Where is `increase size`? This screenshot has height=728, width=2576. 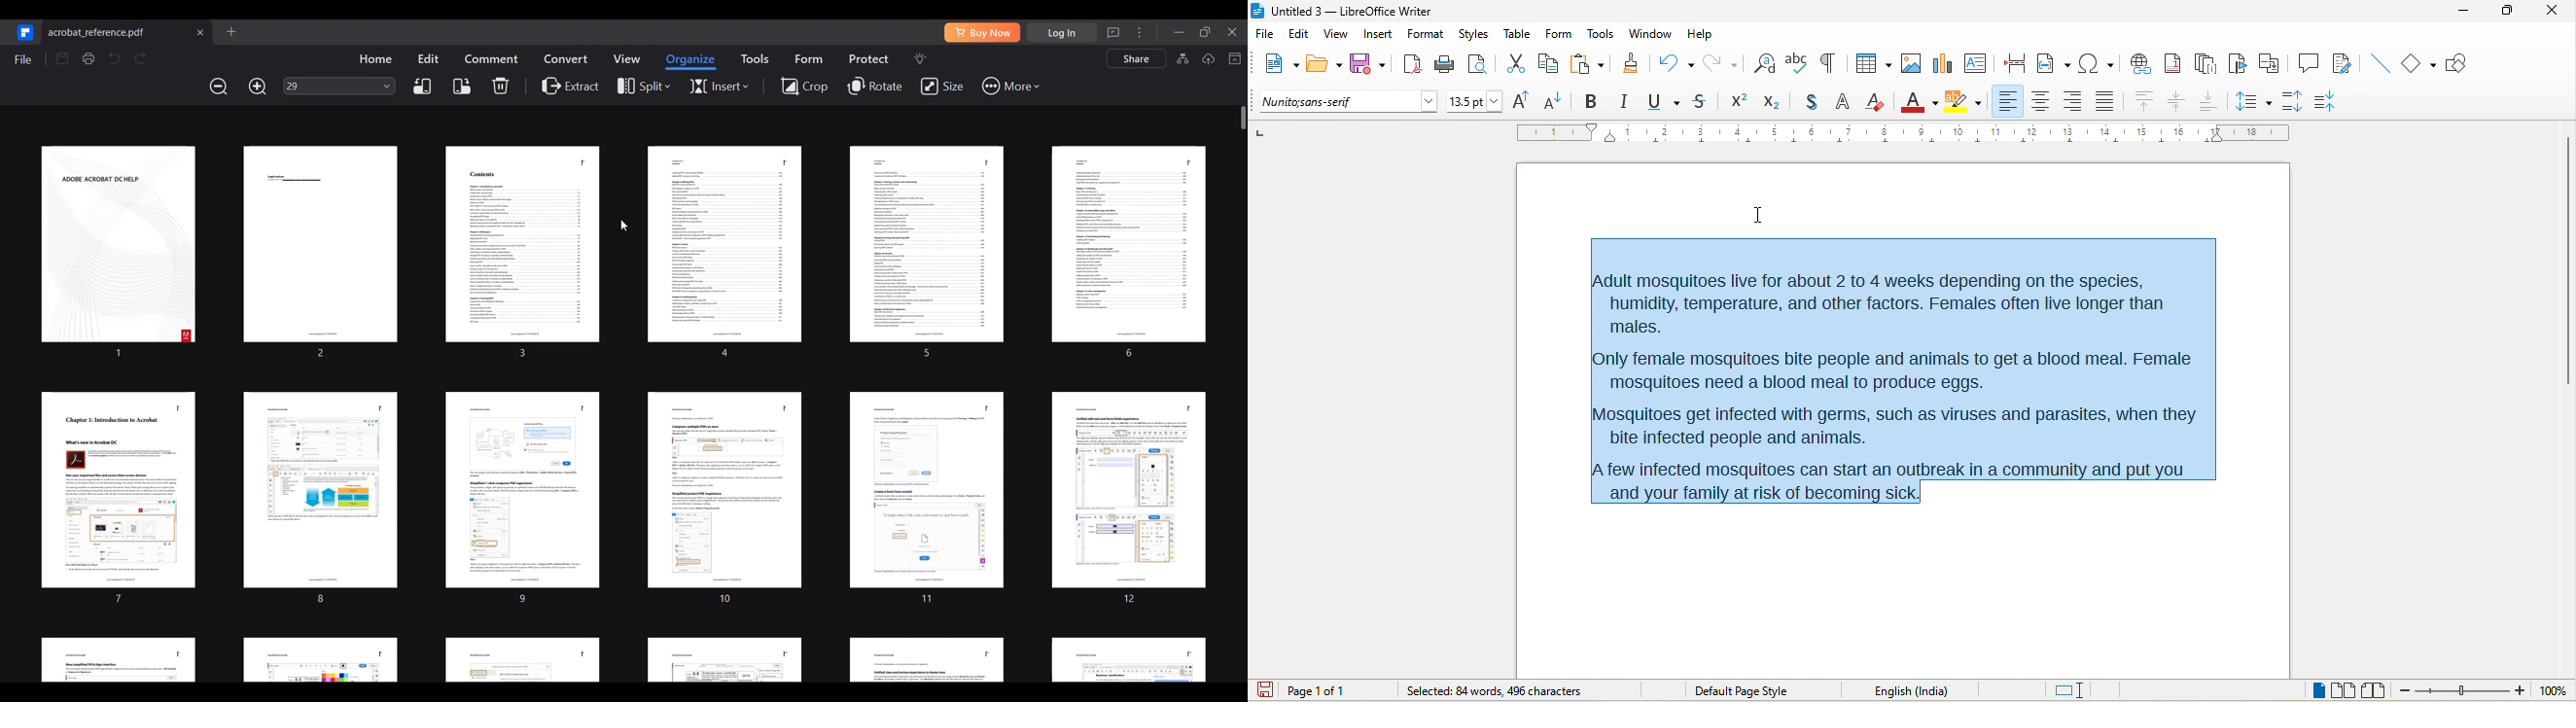 increase size is located at coordinates (1518, 100).